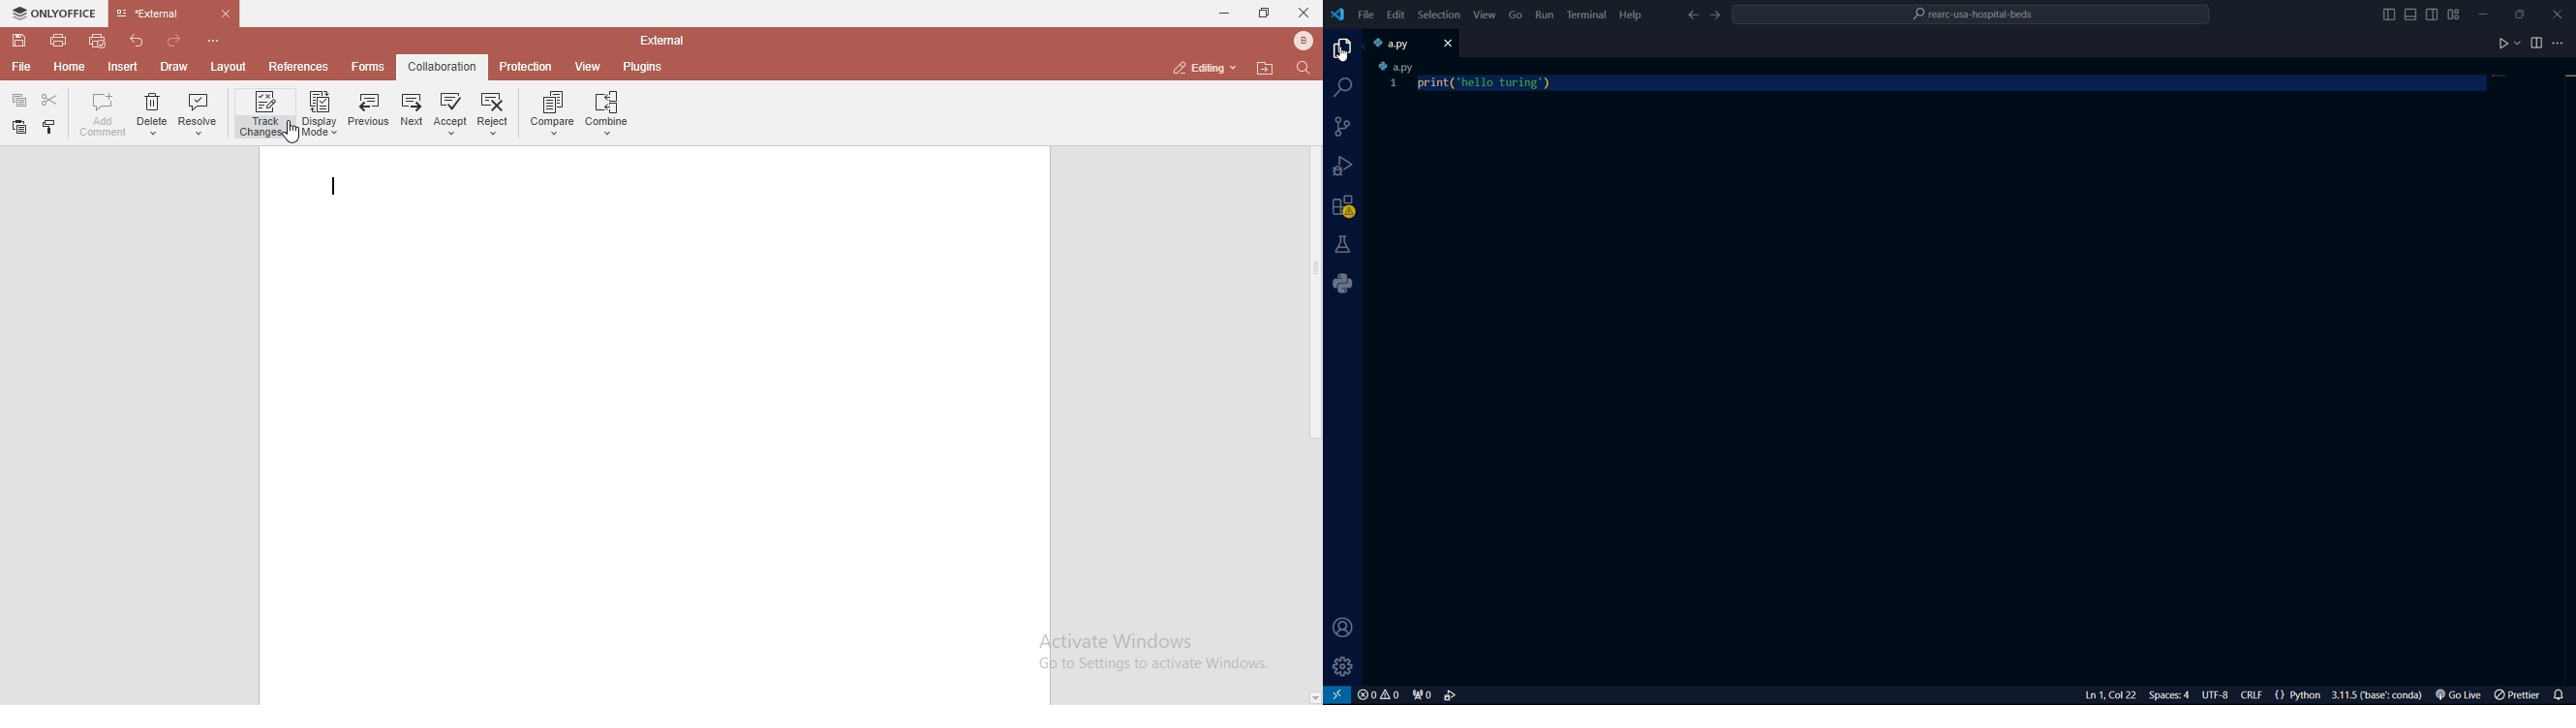  Describe the element at coordinates (661, 39) in the screenshot. I see `file name` at that location.